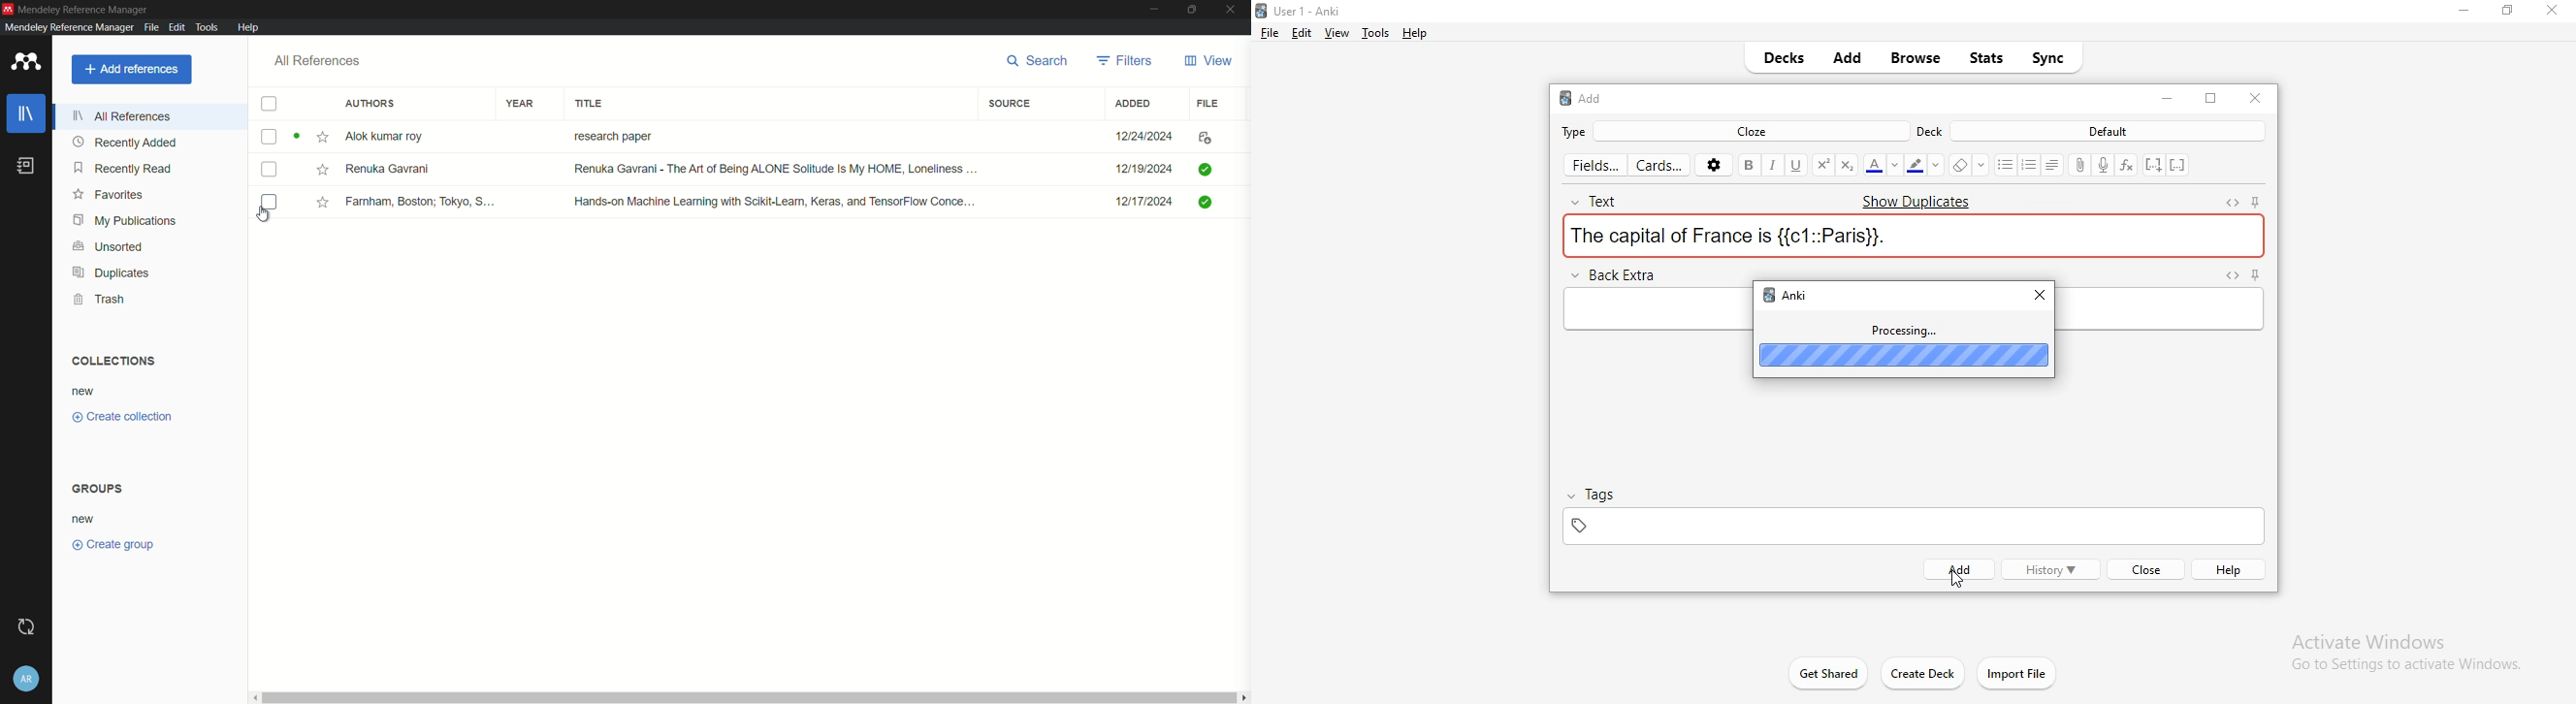 Image resolution: width=2576 pixels, height=728 pixels. Describe the element at coordinates (2230, 275) in the screenshot. I see `expand` at that location.